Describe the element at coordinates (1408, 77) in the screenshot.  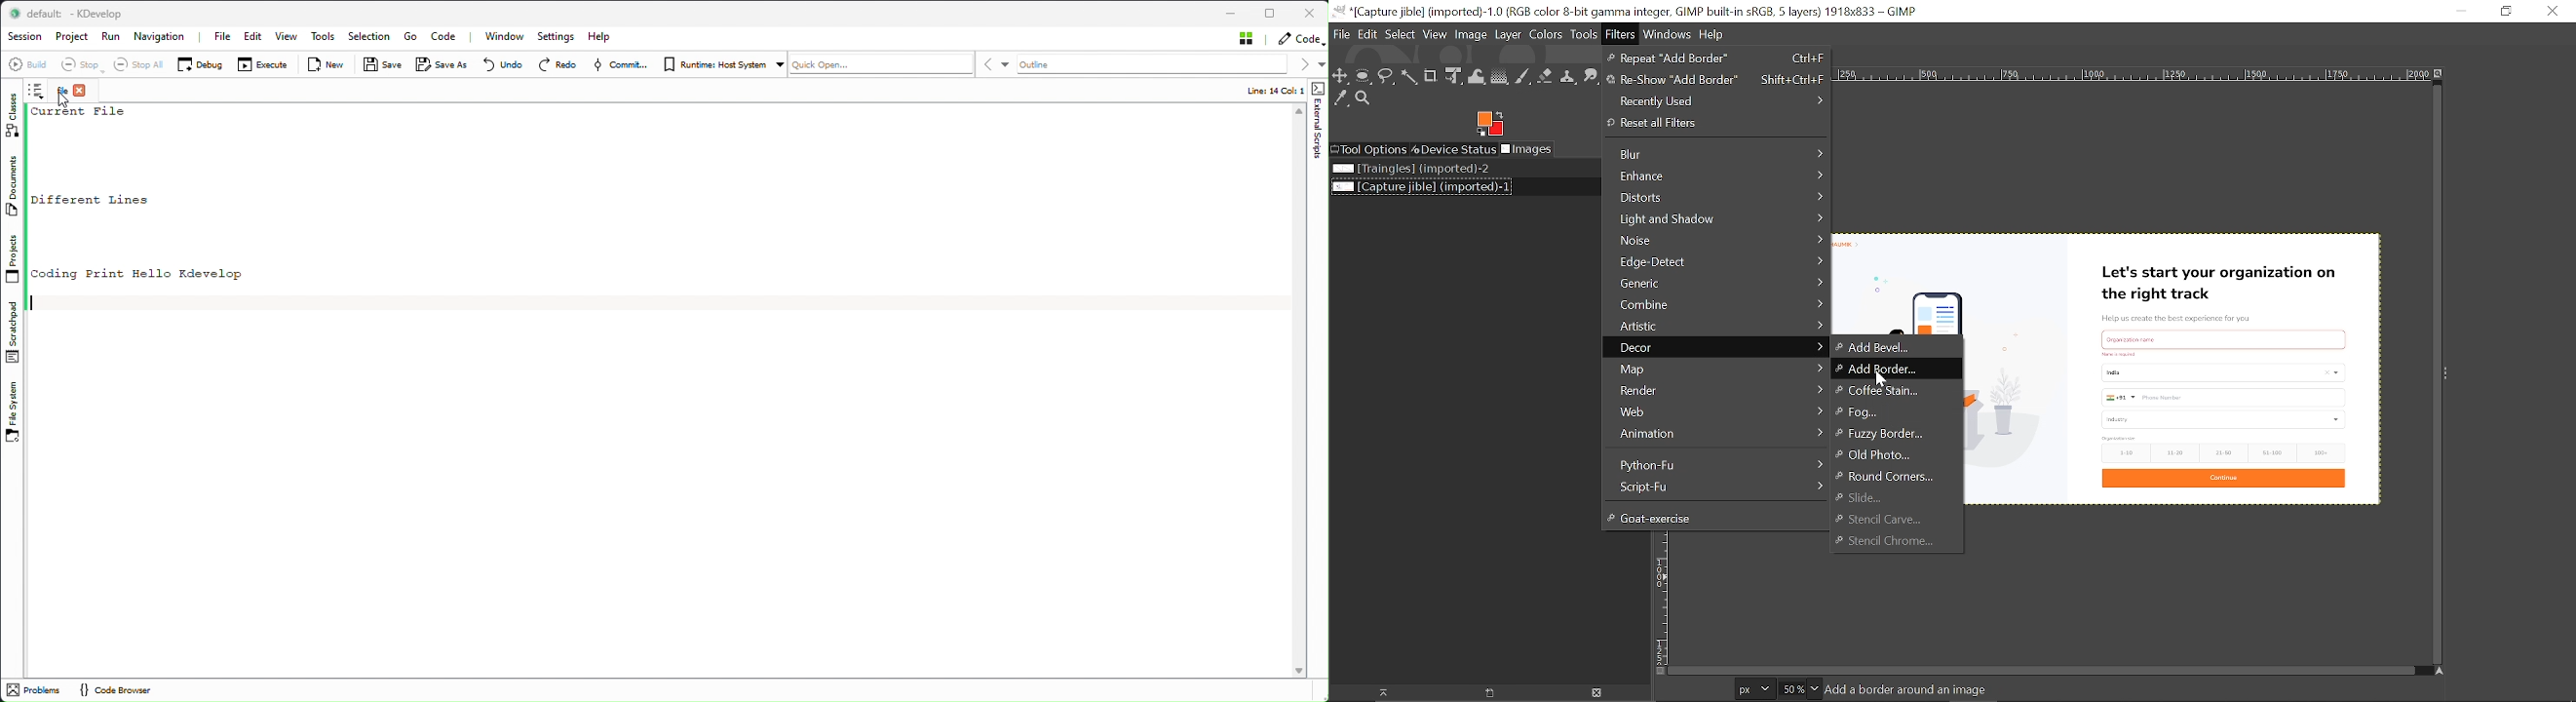
I see `Fuzzy select tool` at that location.